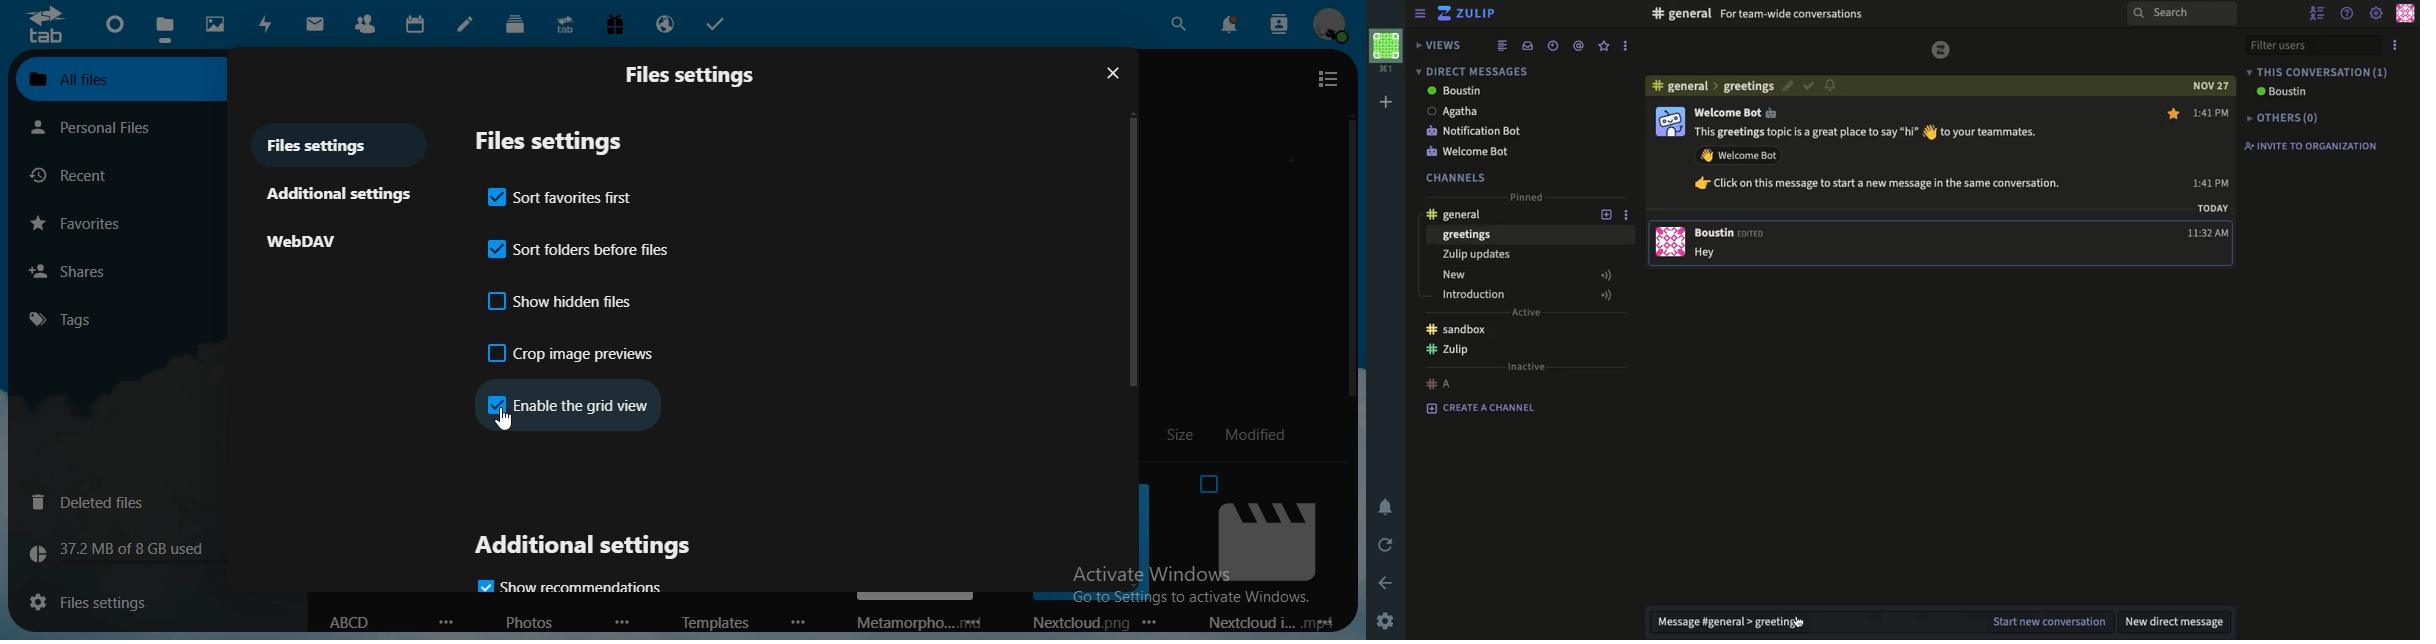  Describe the element at coordinates (415, 23) in the screenshot. I see `calendar` at that location.